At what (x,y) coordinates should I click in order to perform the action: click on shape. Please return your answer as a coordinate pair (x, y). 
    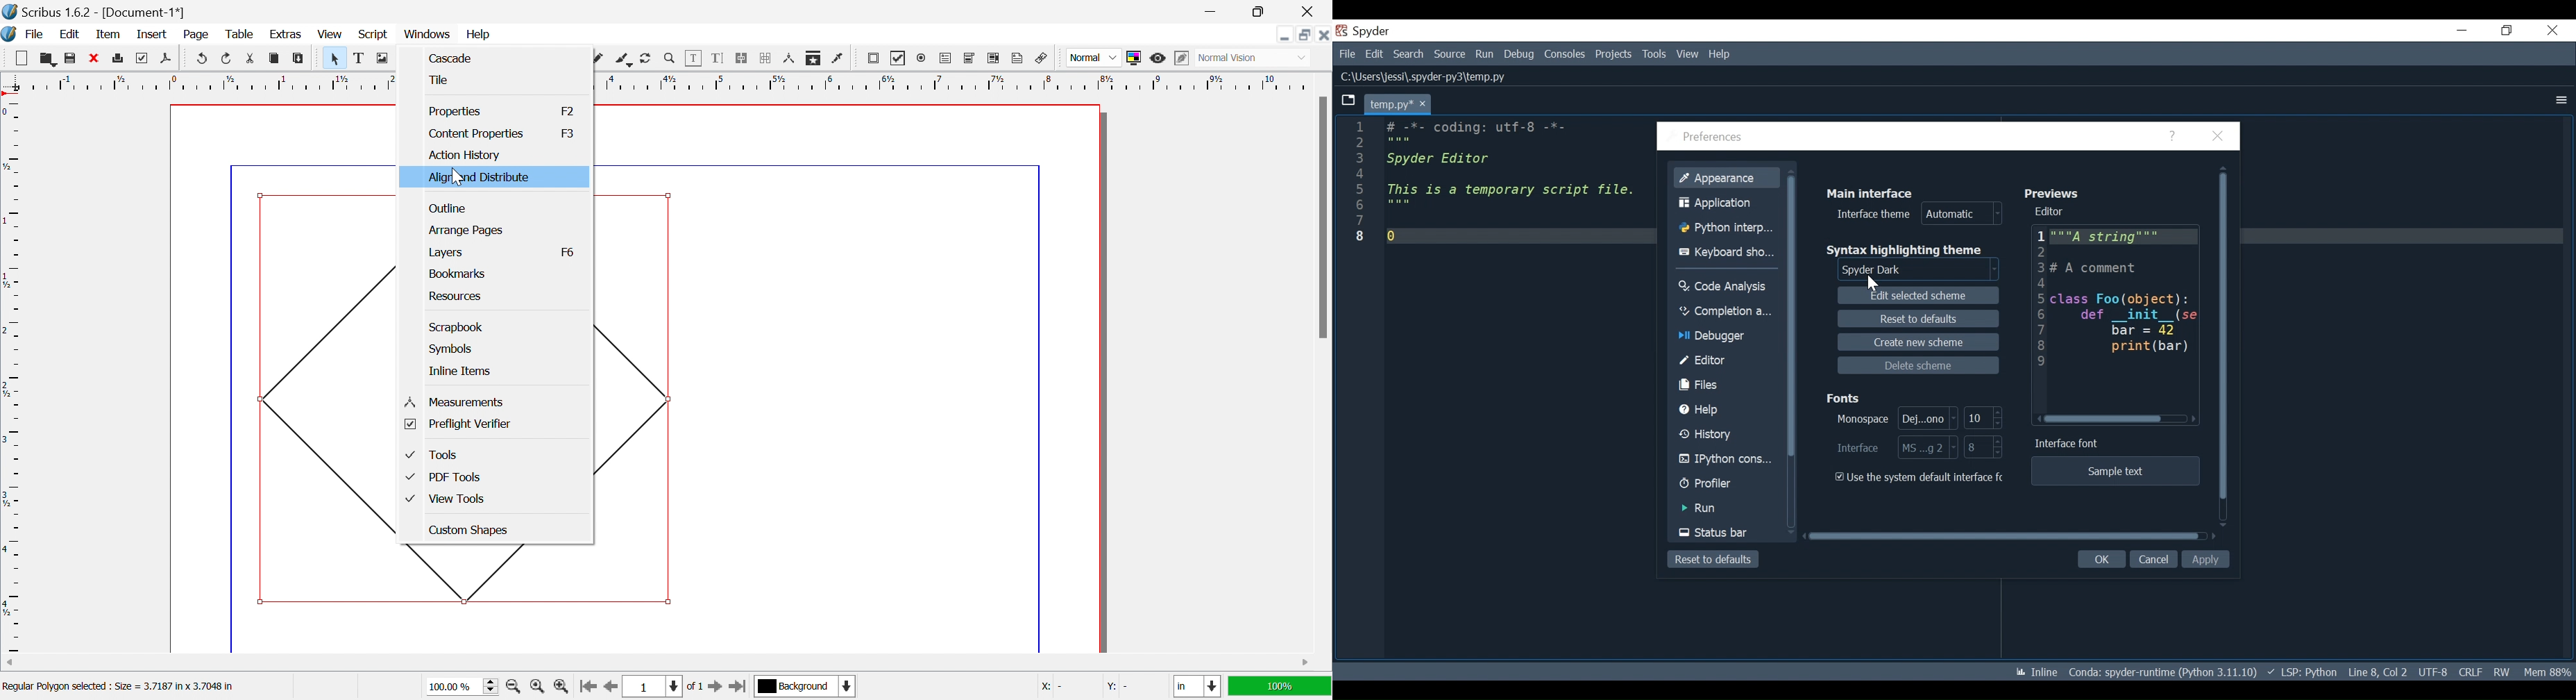
    Looking at the image, I should click on (643, 397).